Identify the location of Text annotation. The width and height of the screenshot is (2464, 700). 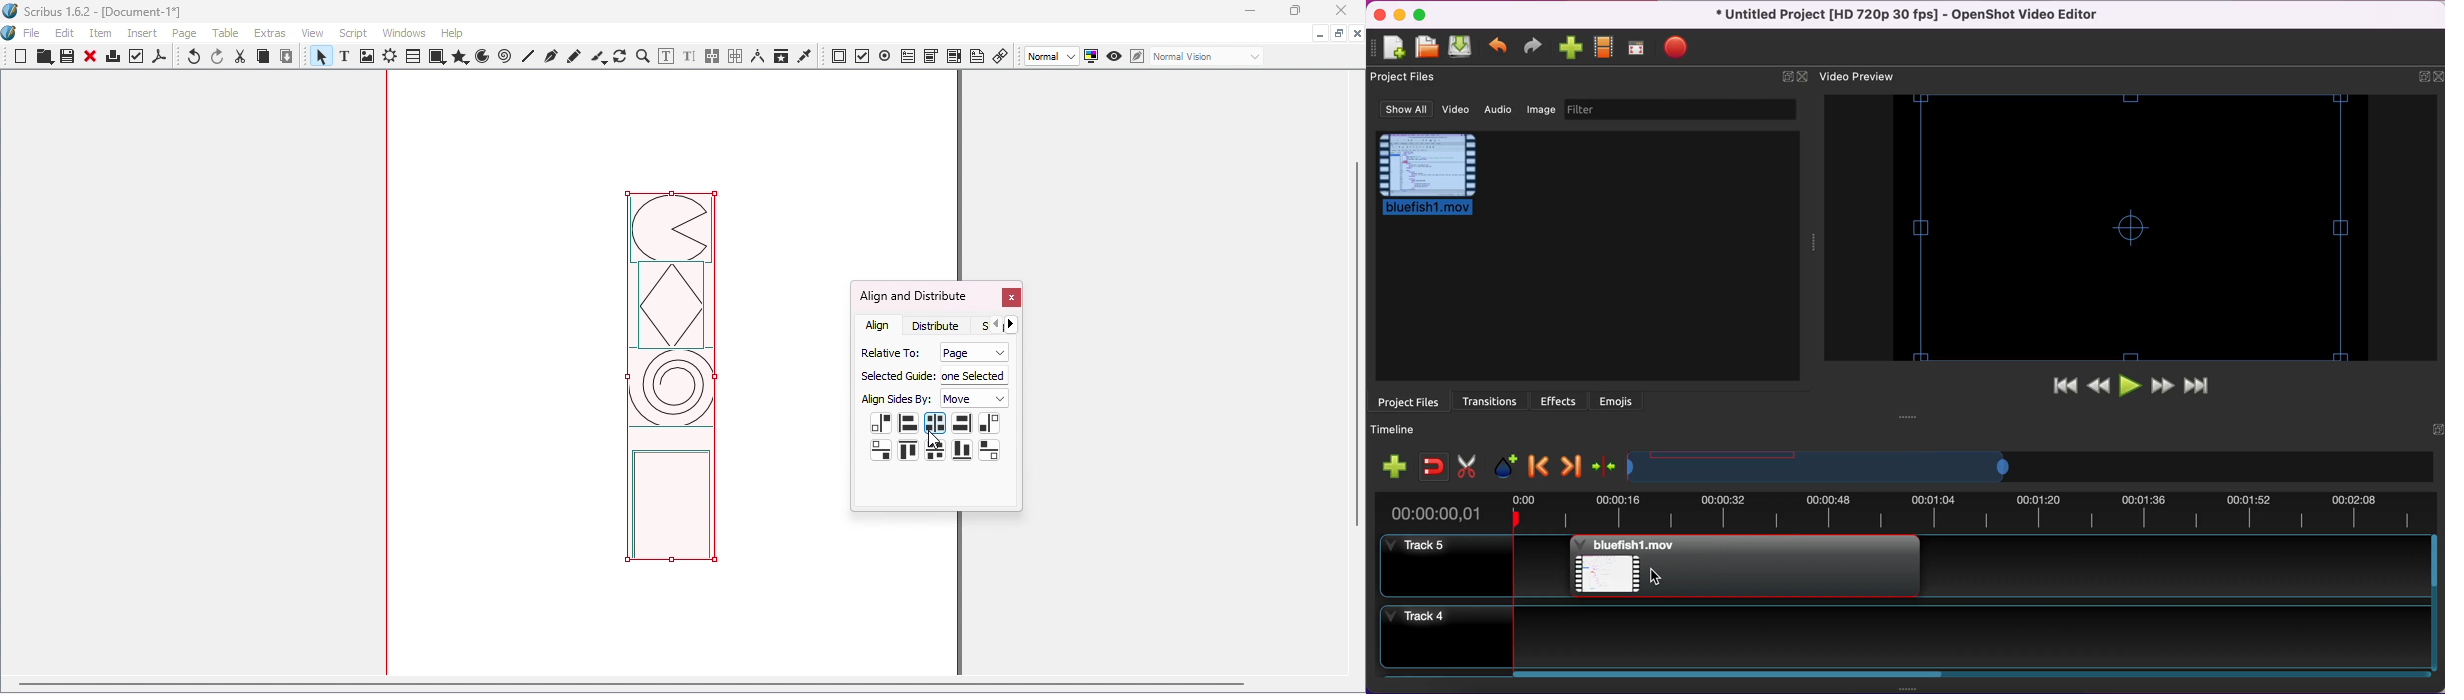
(977, 55).